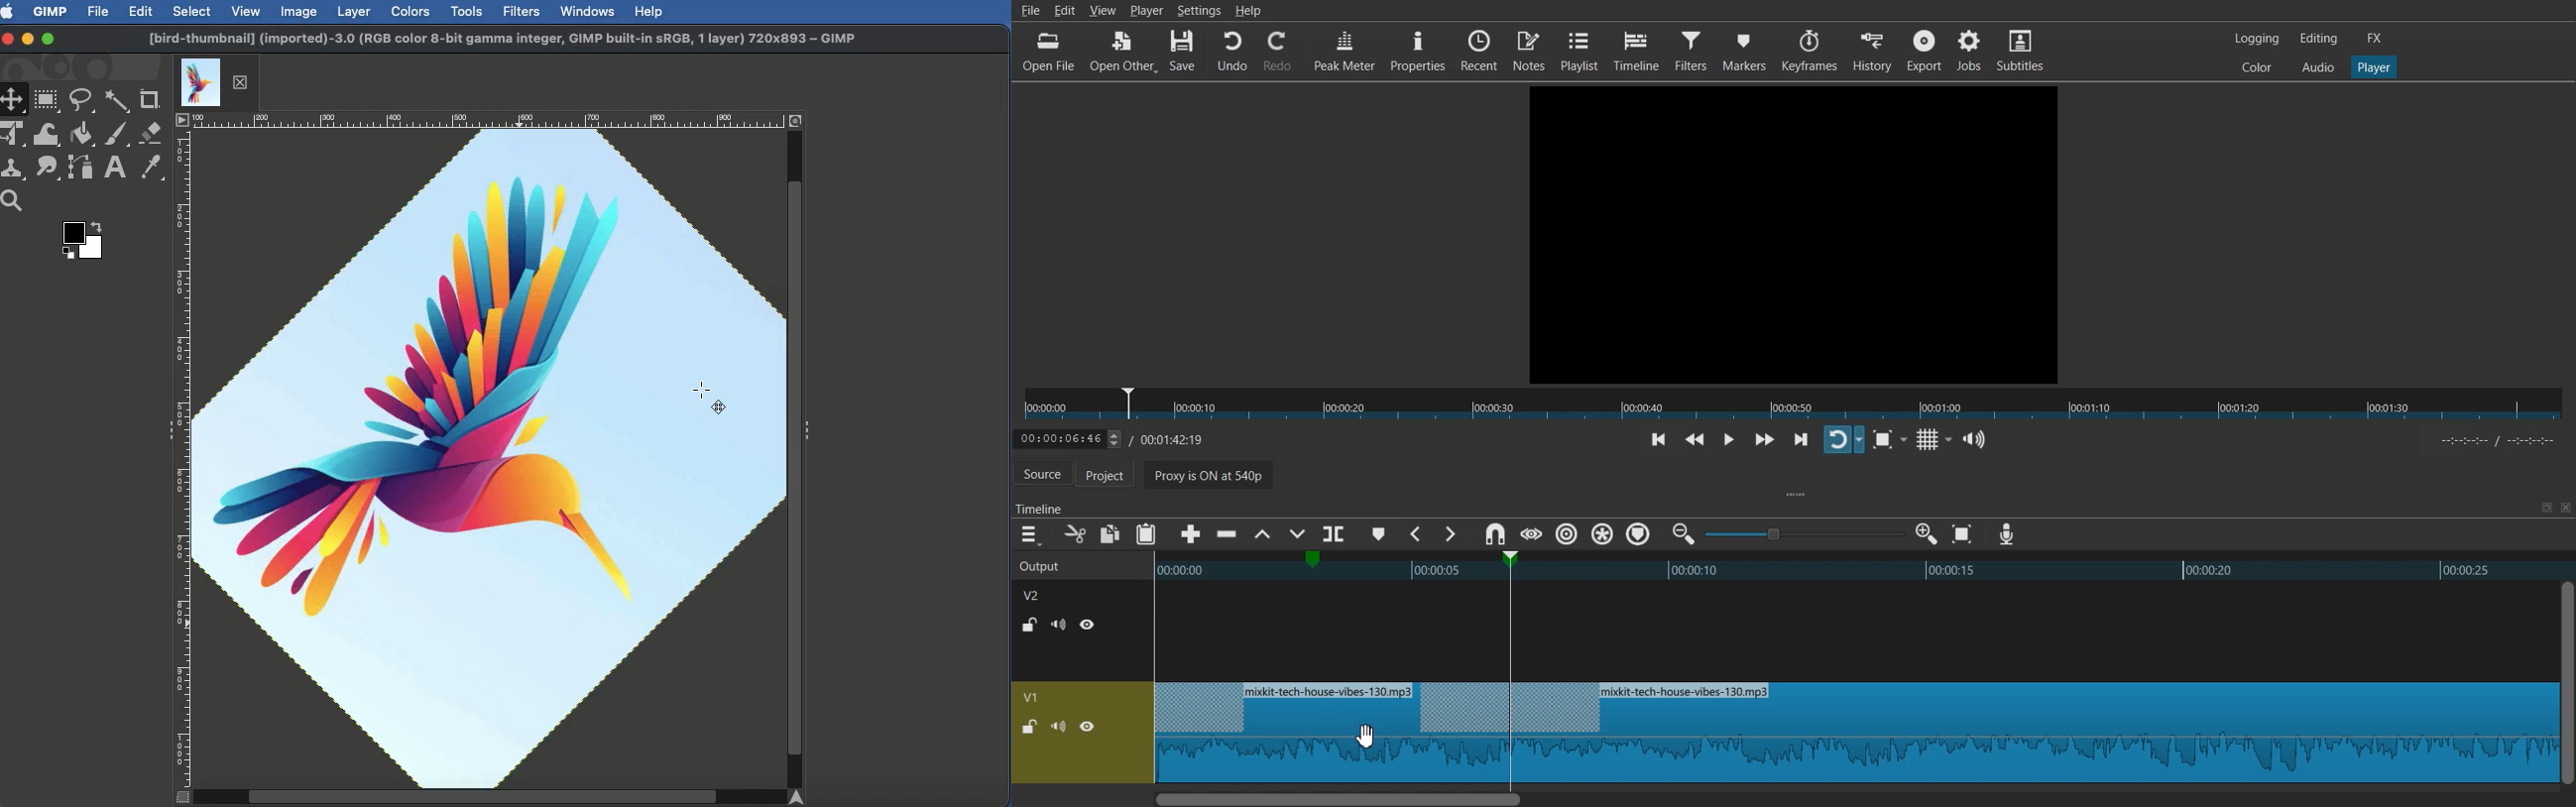 The width and height of the screenshot is (2576, 812). What do you see at coordinates (1479, 49) in the screenshot?
I see `Recent` at bounding box center [1479, 49].